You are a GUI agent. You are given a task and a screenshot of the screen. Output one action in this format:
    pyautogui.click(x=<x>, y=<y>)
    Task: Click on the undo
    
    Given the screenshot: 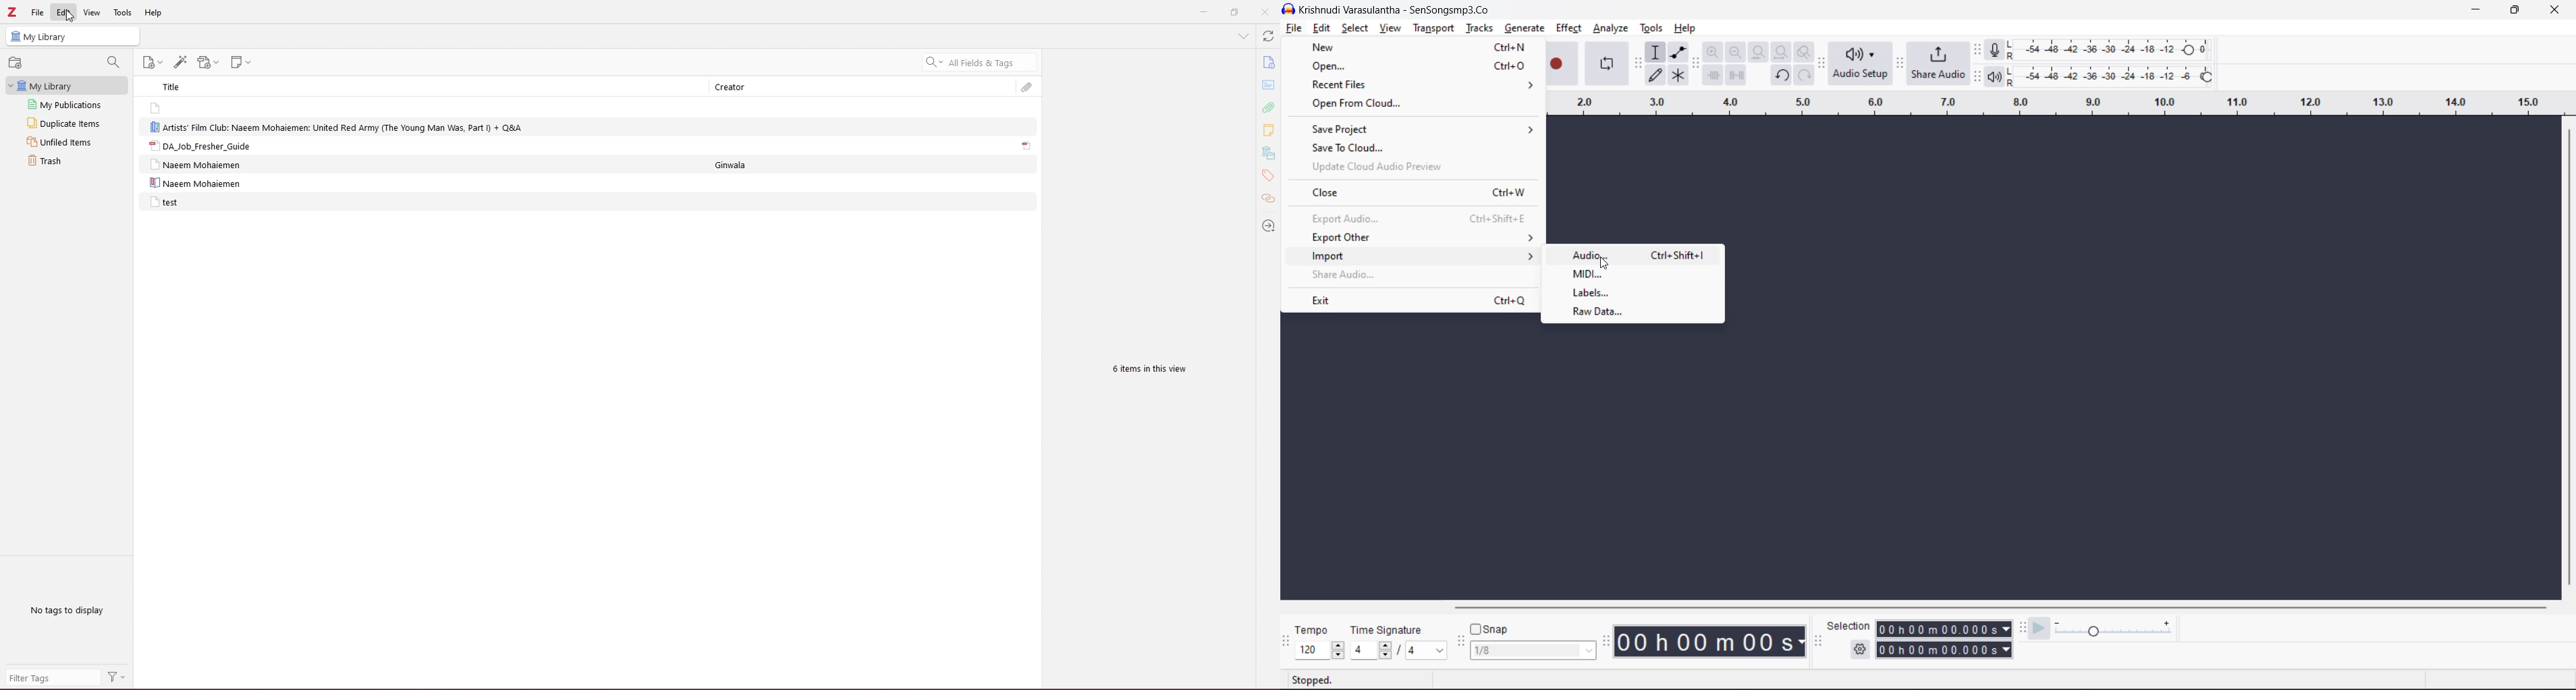 What is the action you would take?
    pyautogui.click(x=1783, y=76)
    